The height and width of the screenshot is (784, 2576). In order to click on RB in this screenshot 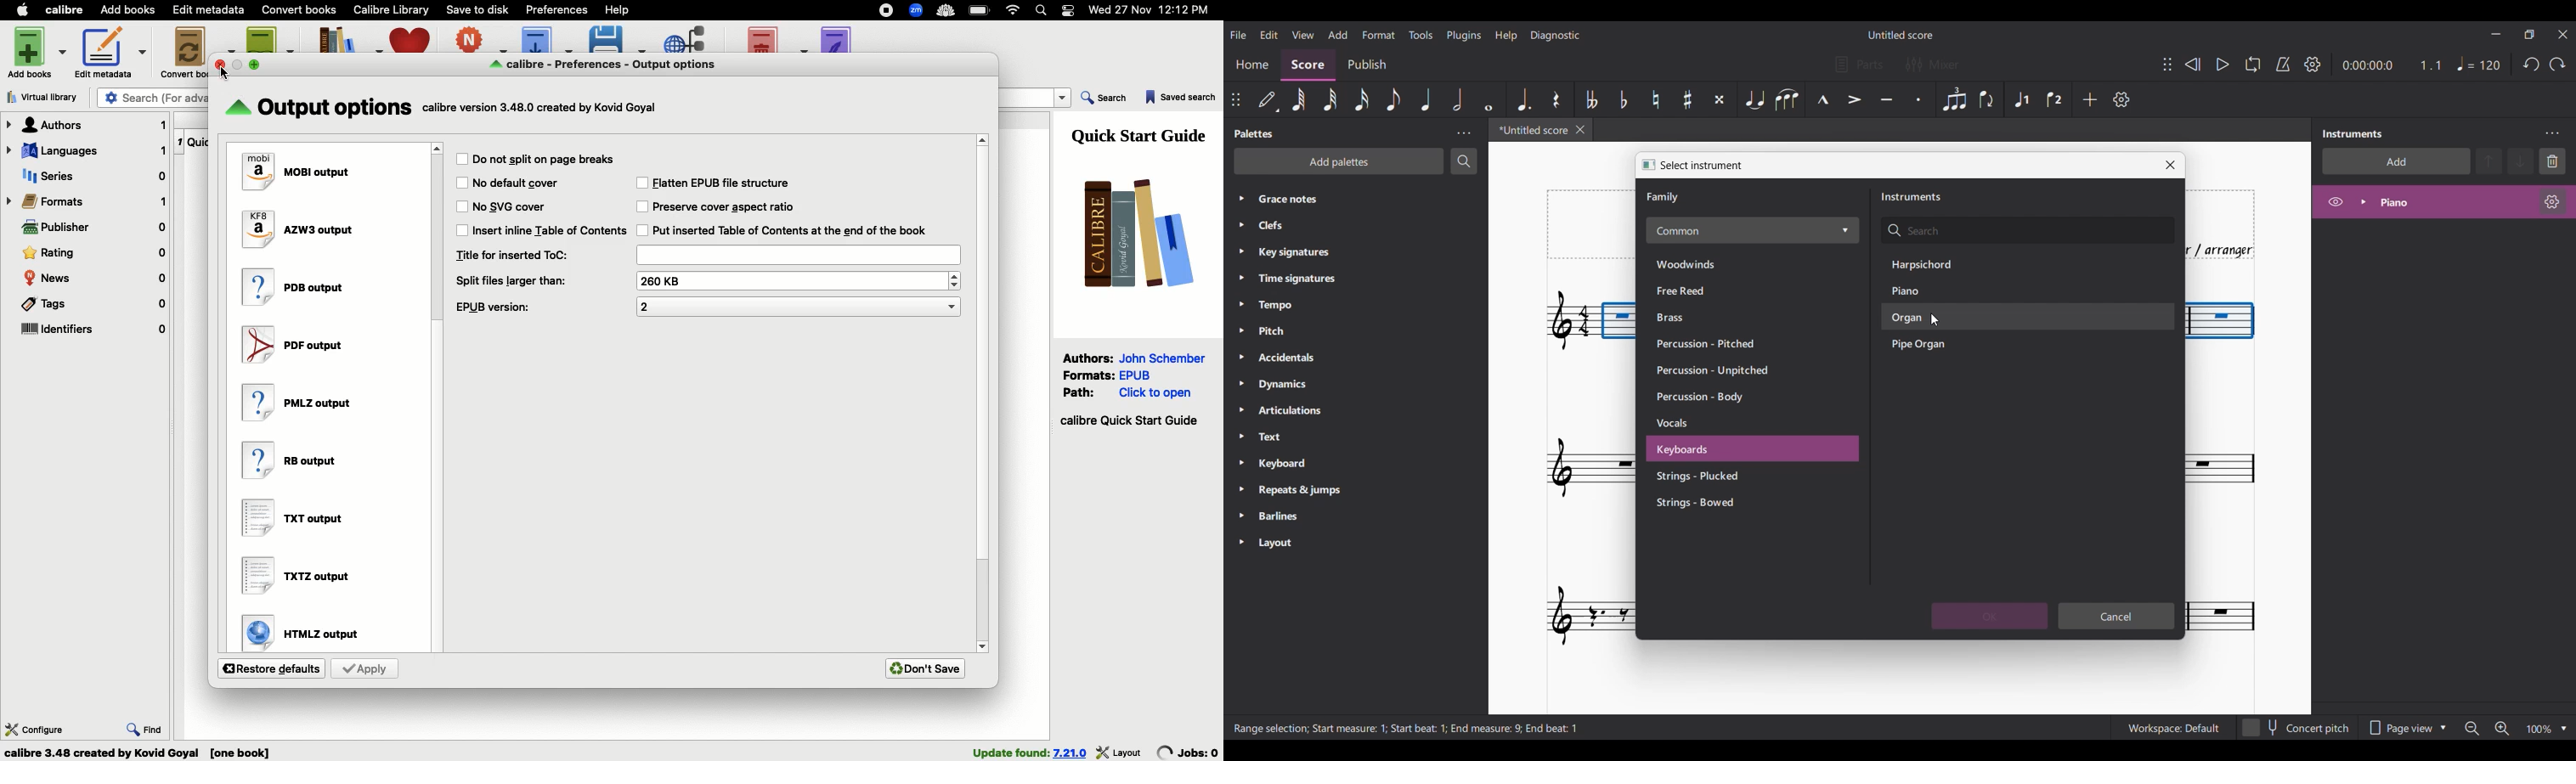, I will do `click(302, 459)`.